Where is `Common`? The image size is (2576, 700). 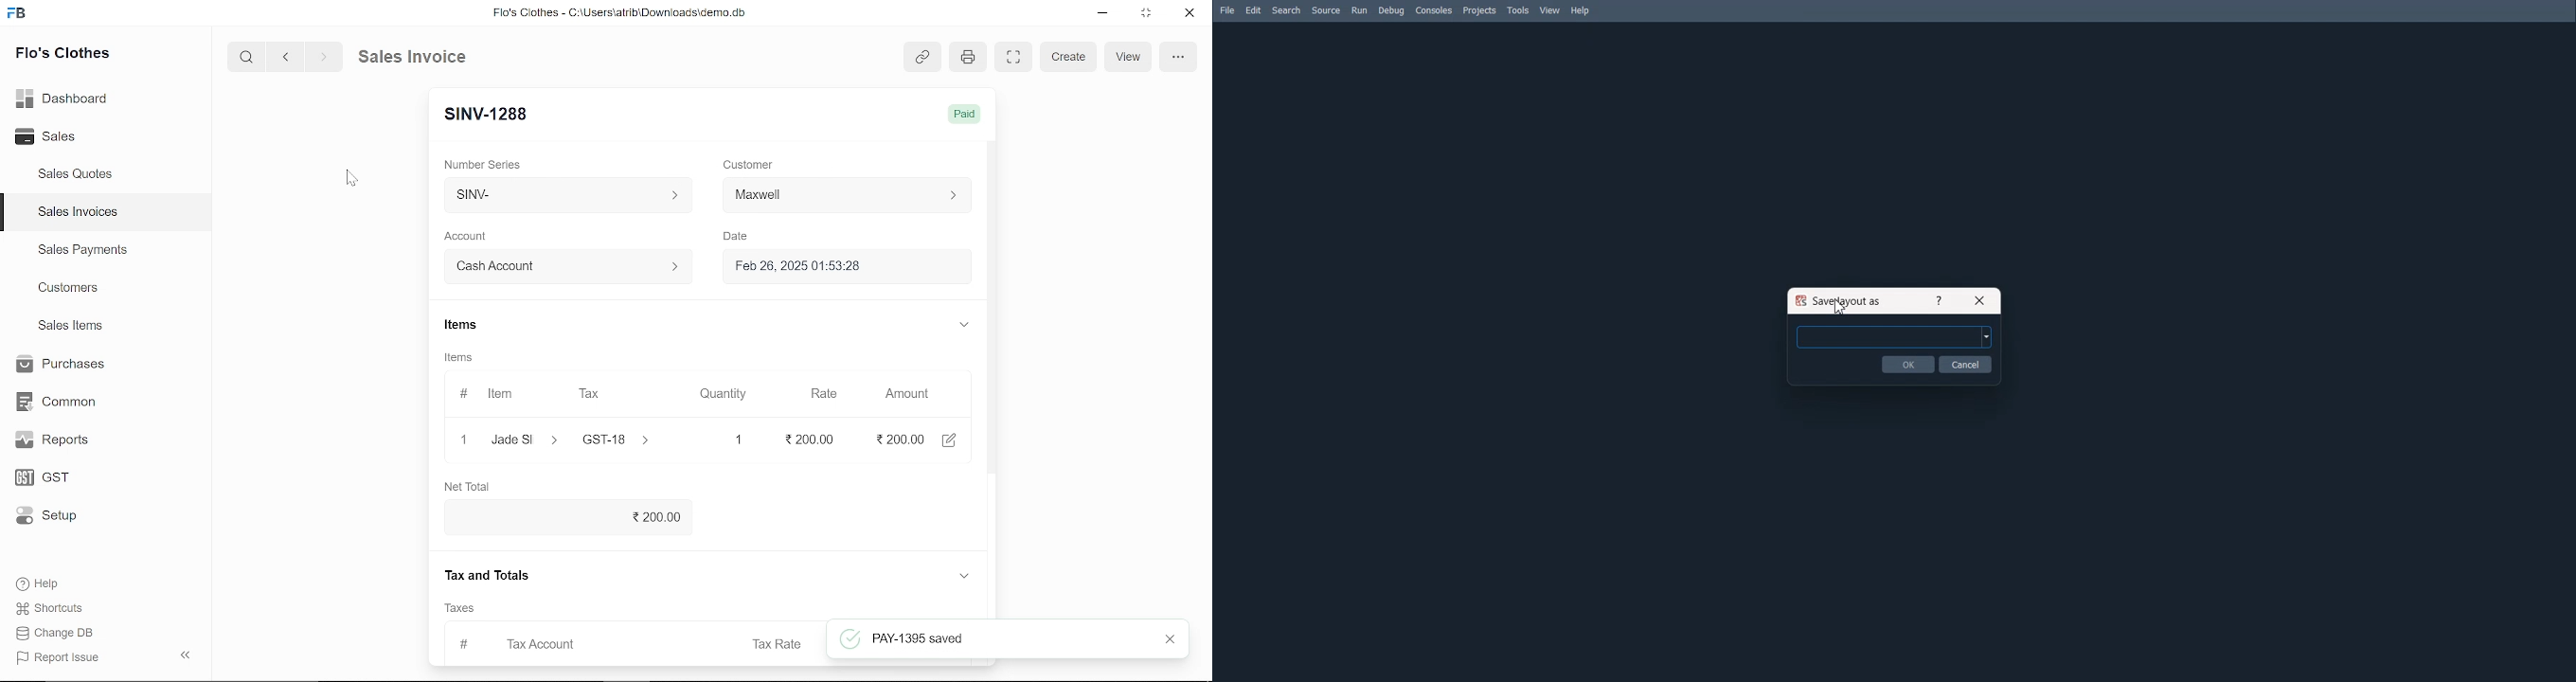 Common is located at coordinates (59, 402).